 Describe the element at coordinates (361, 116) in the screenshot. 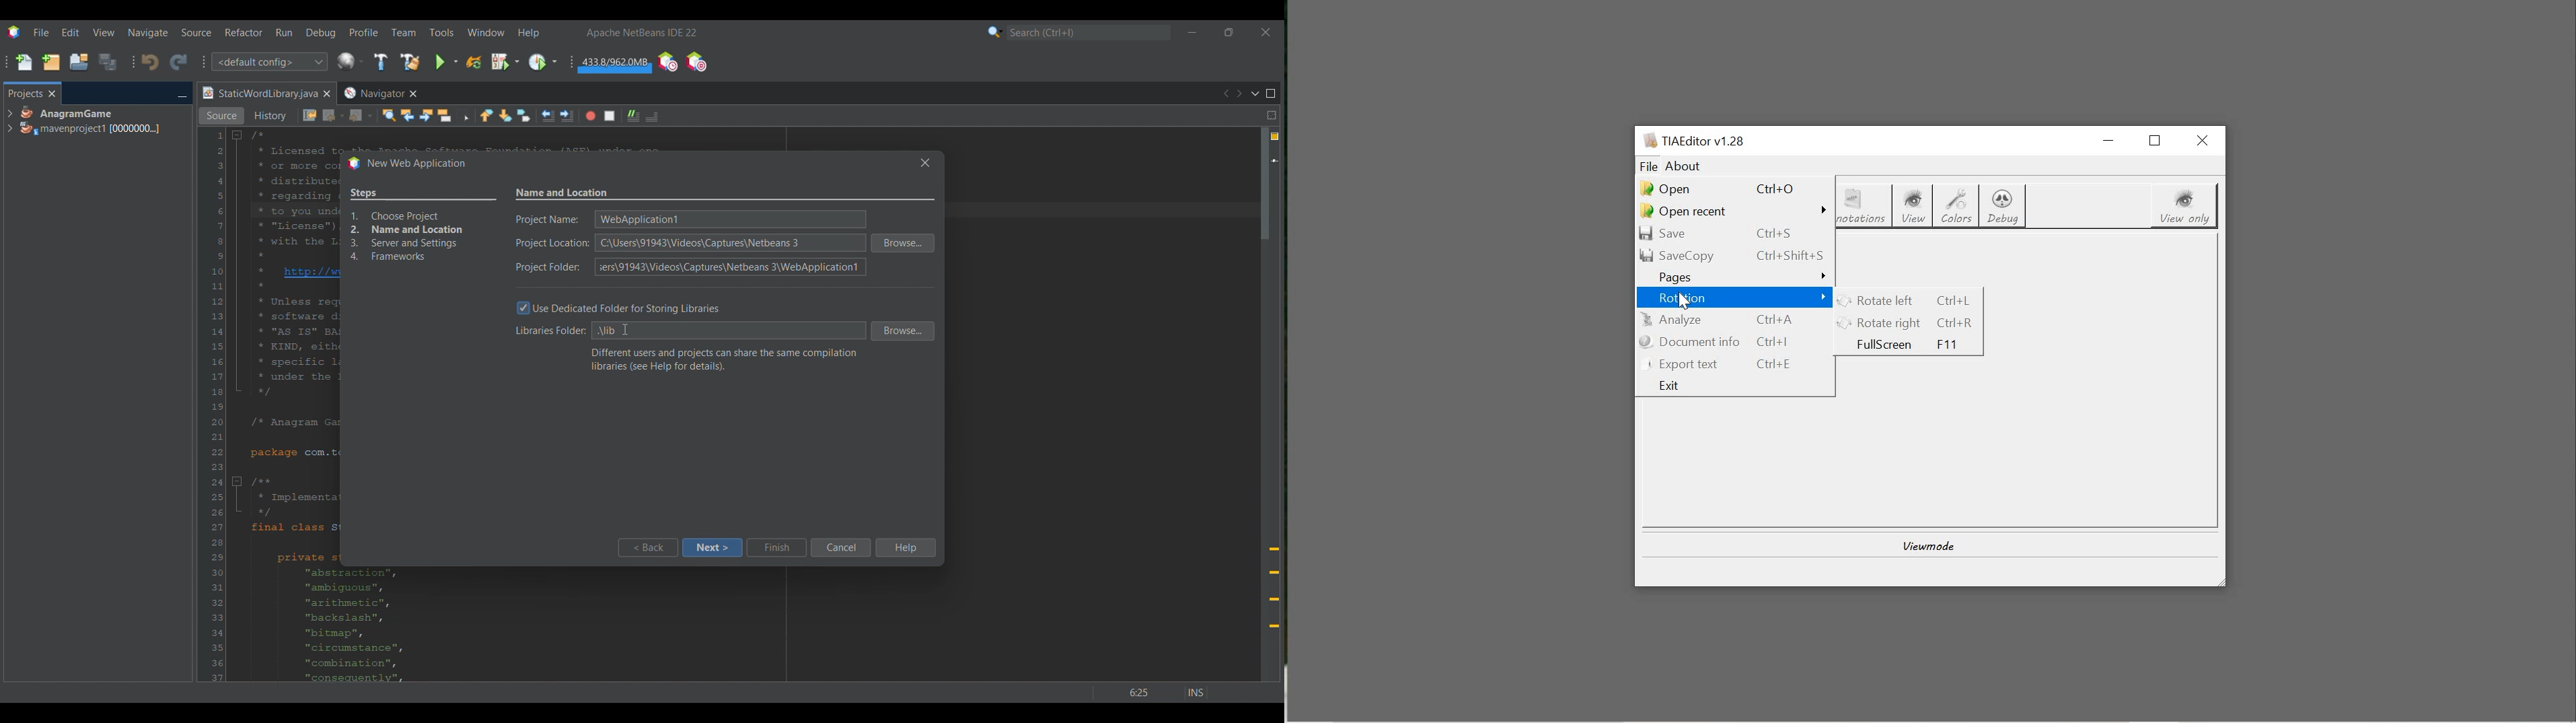

I see `Forward` at that location.